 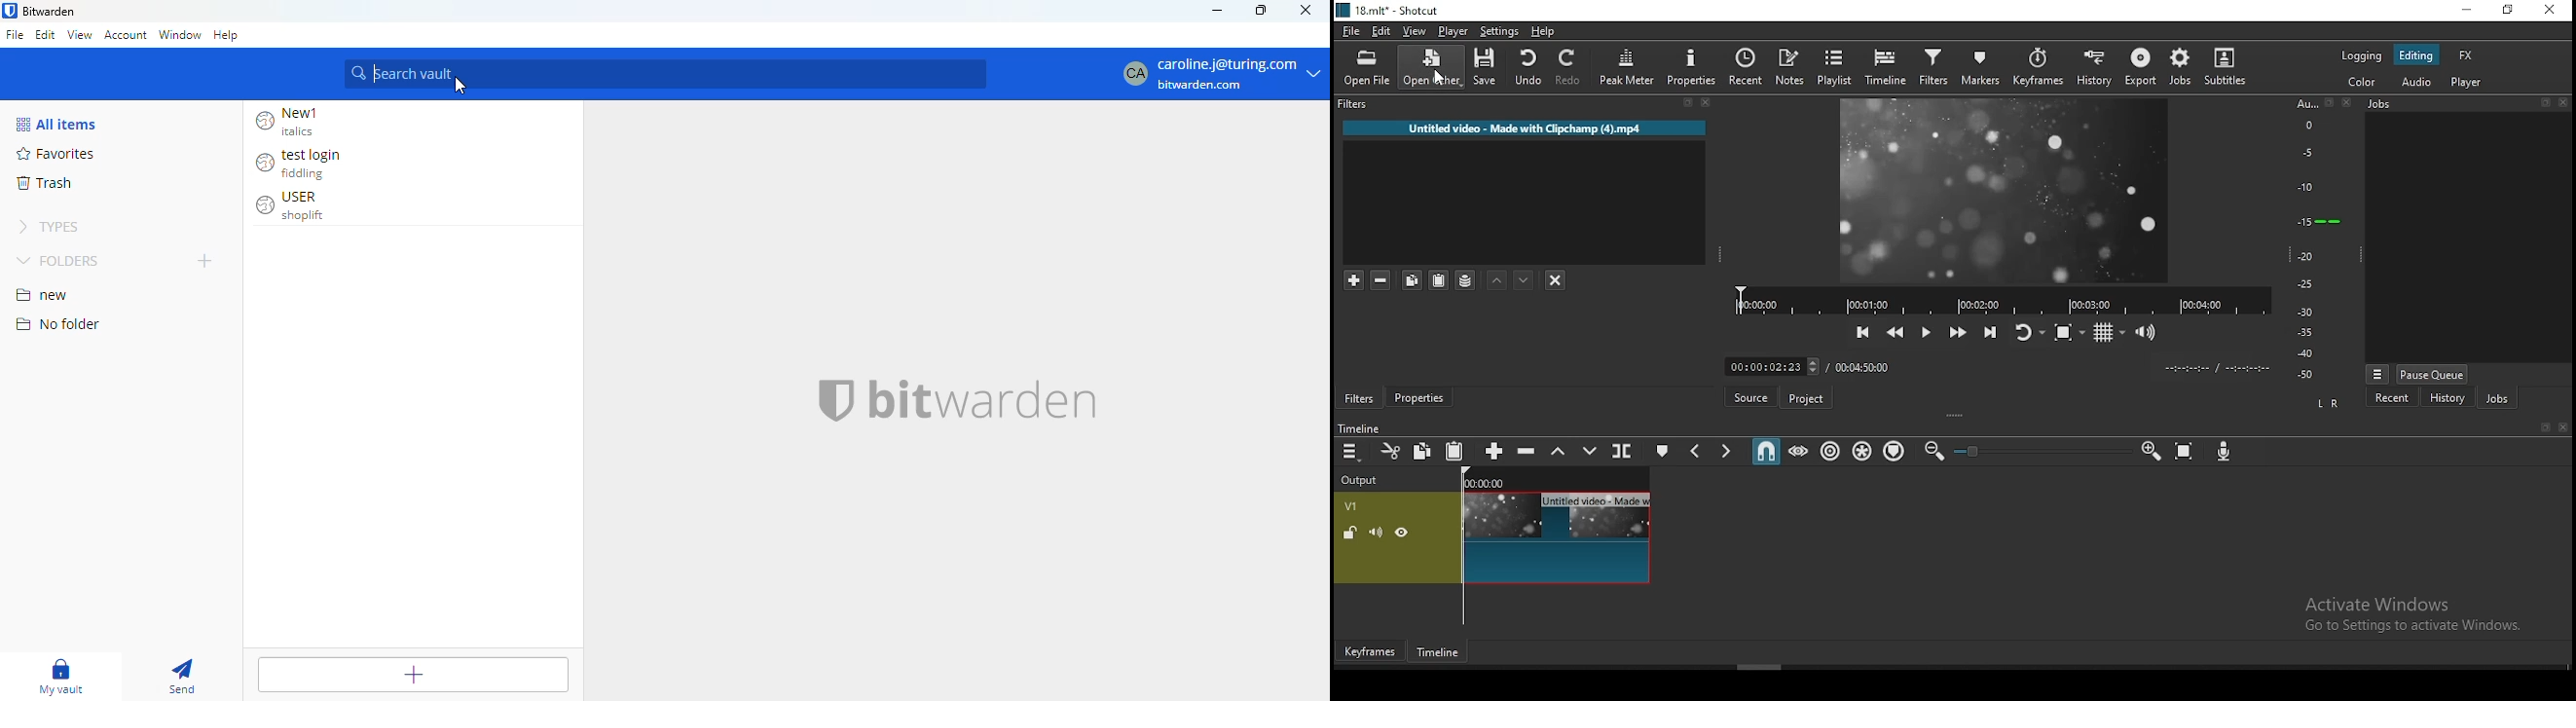 I want to click on copy selected filter, so click(x=1410, y=279).